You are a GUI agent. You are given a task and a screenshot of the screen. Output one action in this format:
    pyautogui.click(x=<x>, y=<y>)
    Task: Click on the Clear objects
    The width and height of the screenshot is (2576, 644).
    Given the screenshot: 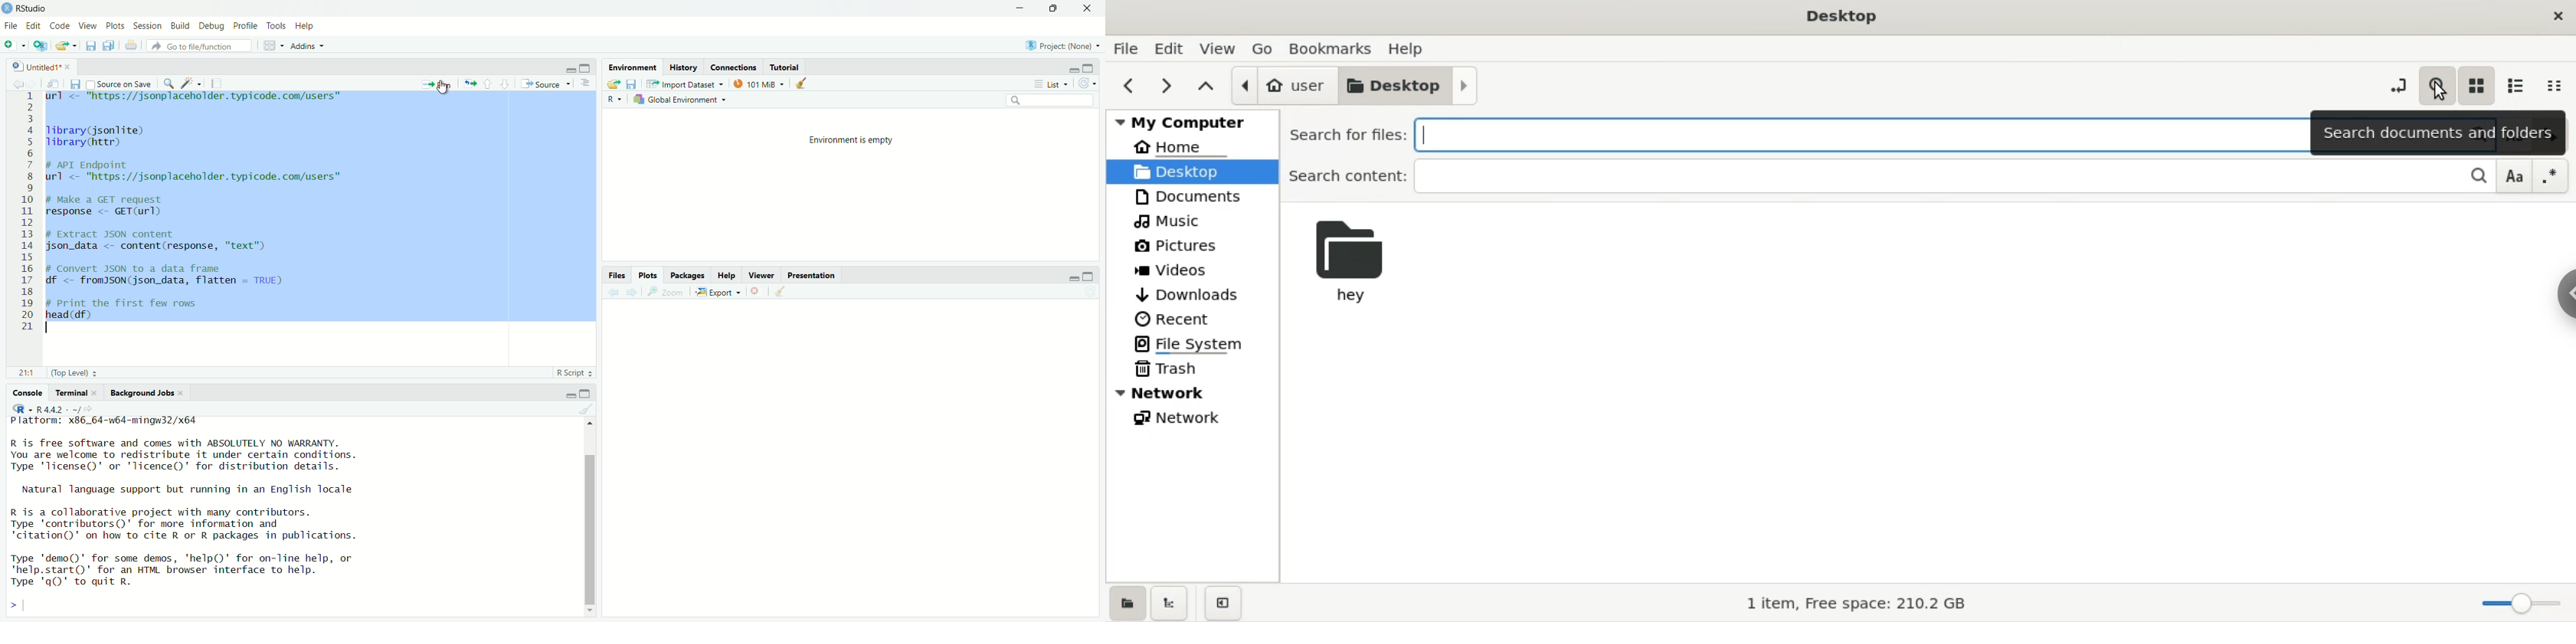 What is the action you would take?
    pyautogui.click(x=804, y=84)
    